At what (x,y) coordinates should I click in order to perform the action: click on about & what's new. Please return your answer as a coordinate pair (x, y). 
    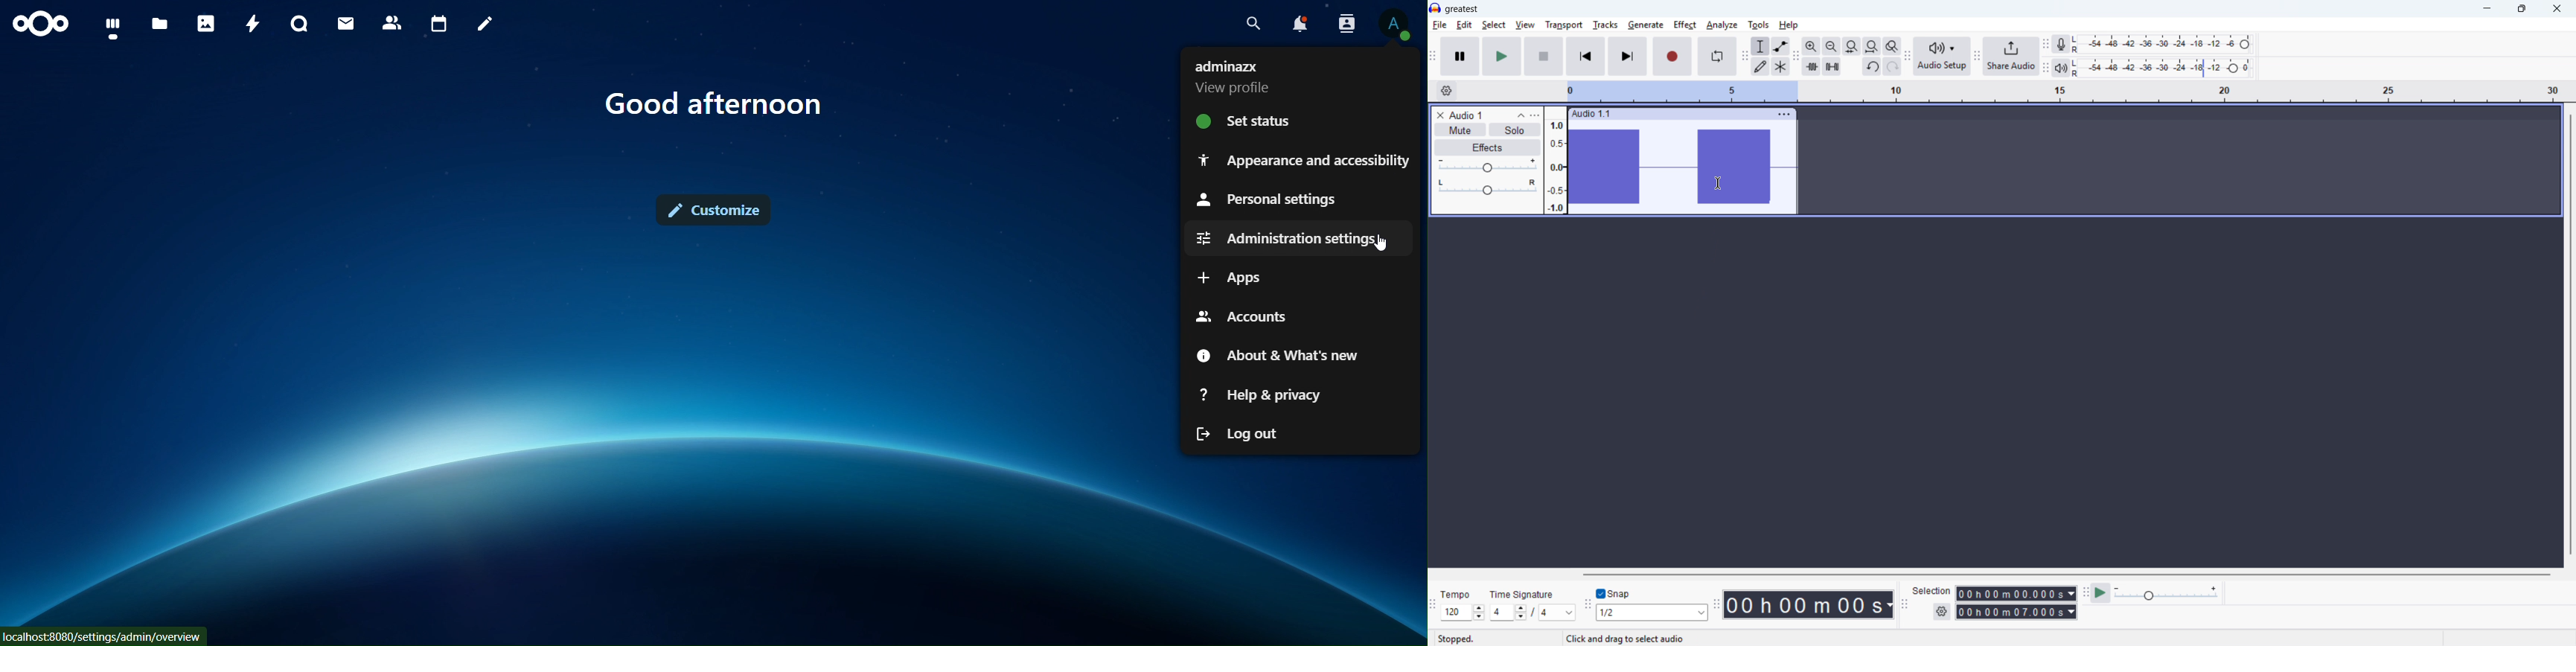
    Looking at the image, I should click on (1280, 353).